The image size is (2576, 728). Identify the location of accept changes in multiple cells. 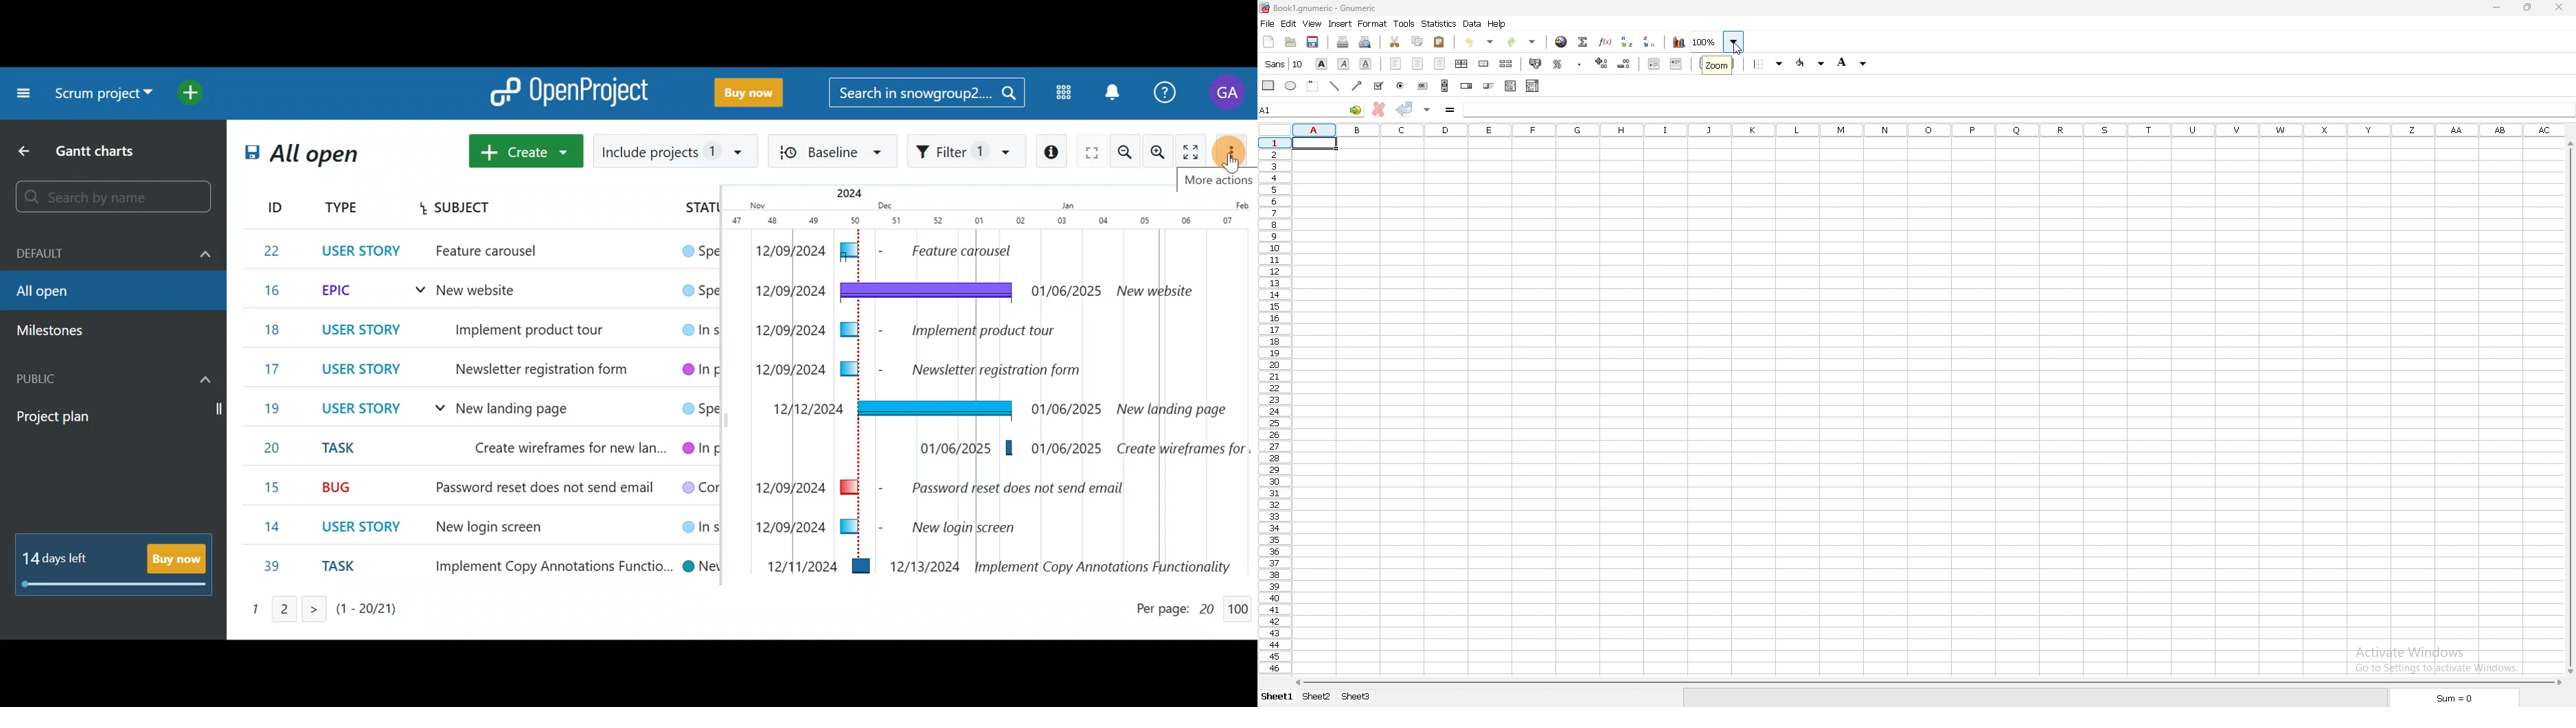
(1428, 109).